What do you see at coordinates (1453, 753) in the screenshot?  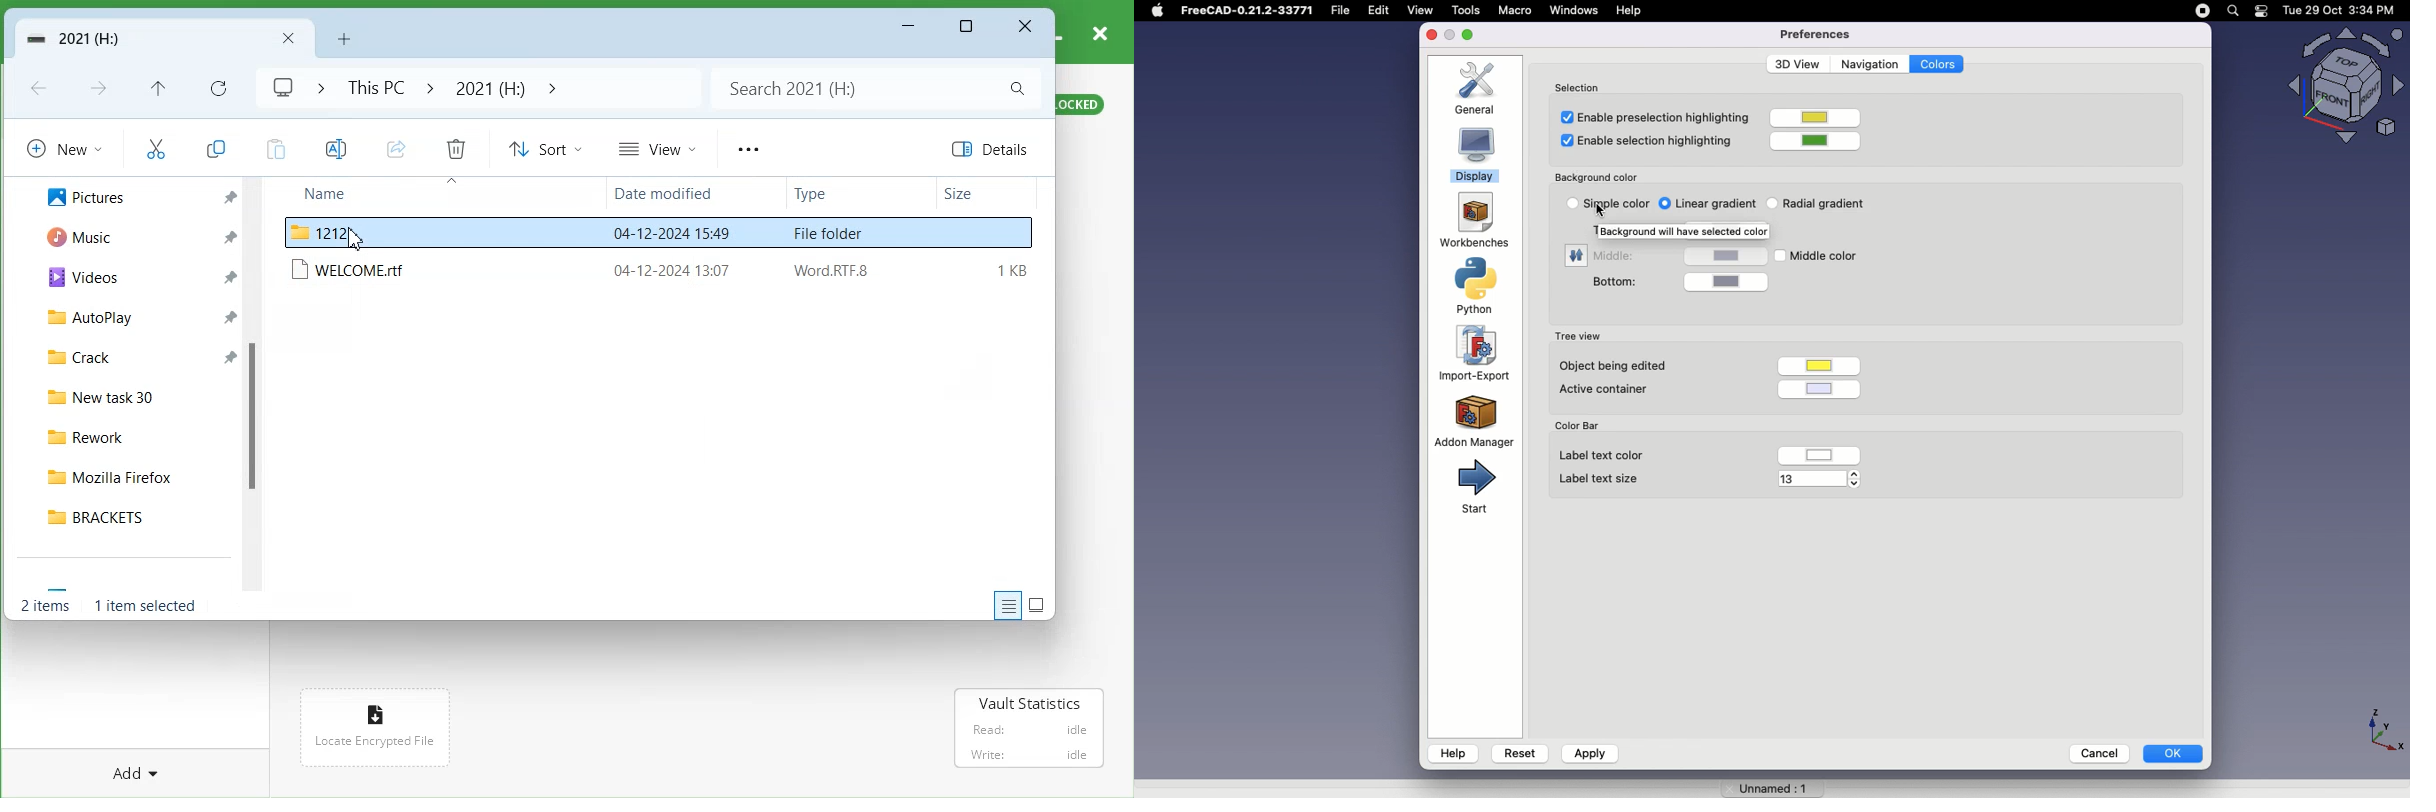 I see `Help` at bounding box center [1453, 753].